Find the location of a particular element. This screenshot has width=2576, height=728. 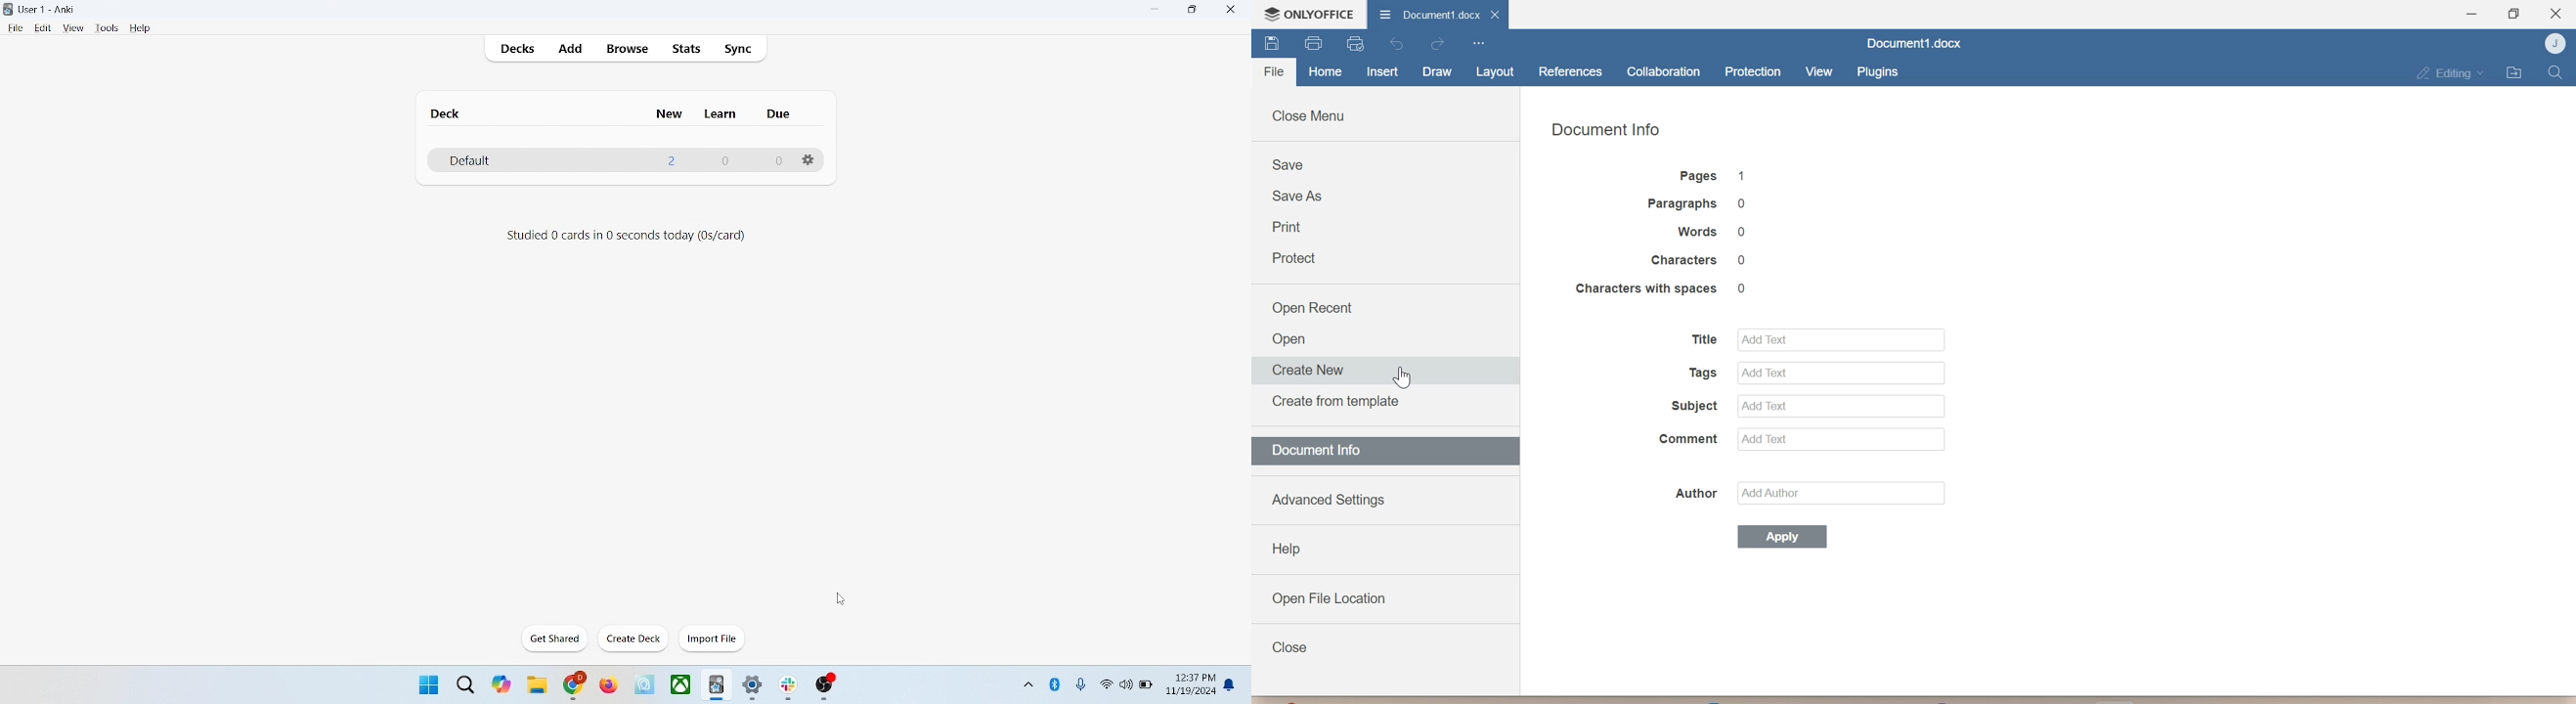

customize quick access toolbar is located at coordinates (1478, 43).